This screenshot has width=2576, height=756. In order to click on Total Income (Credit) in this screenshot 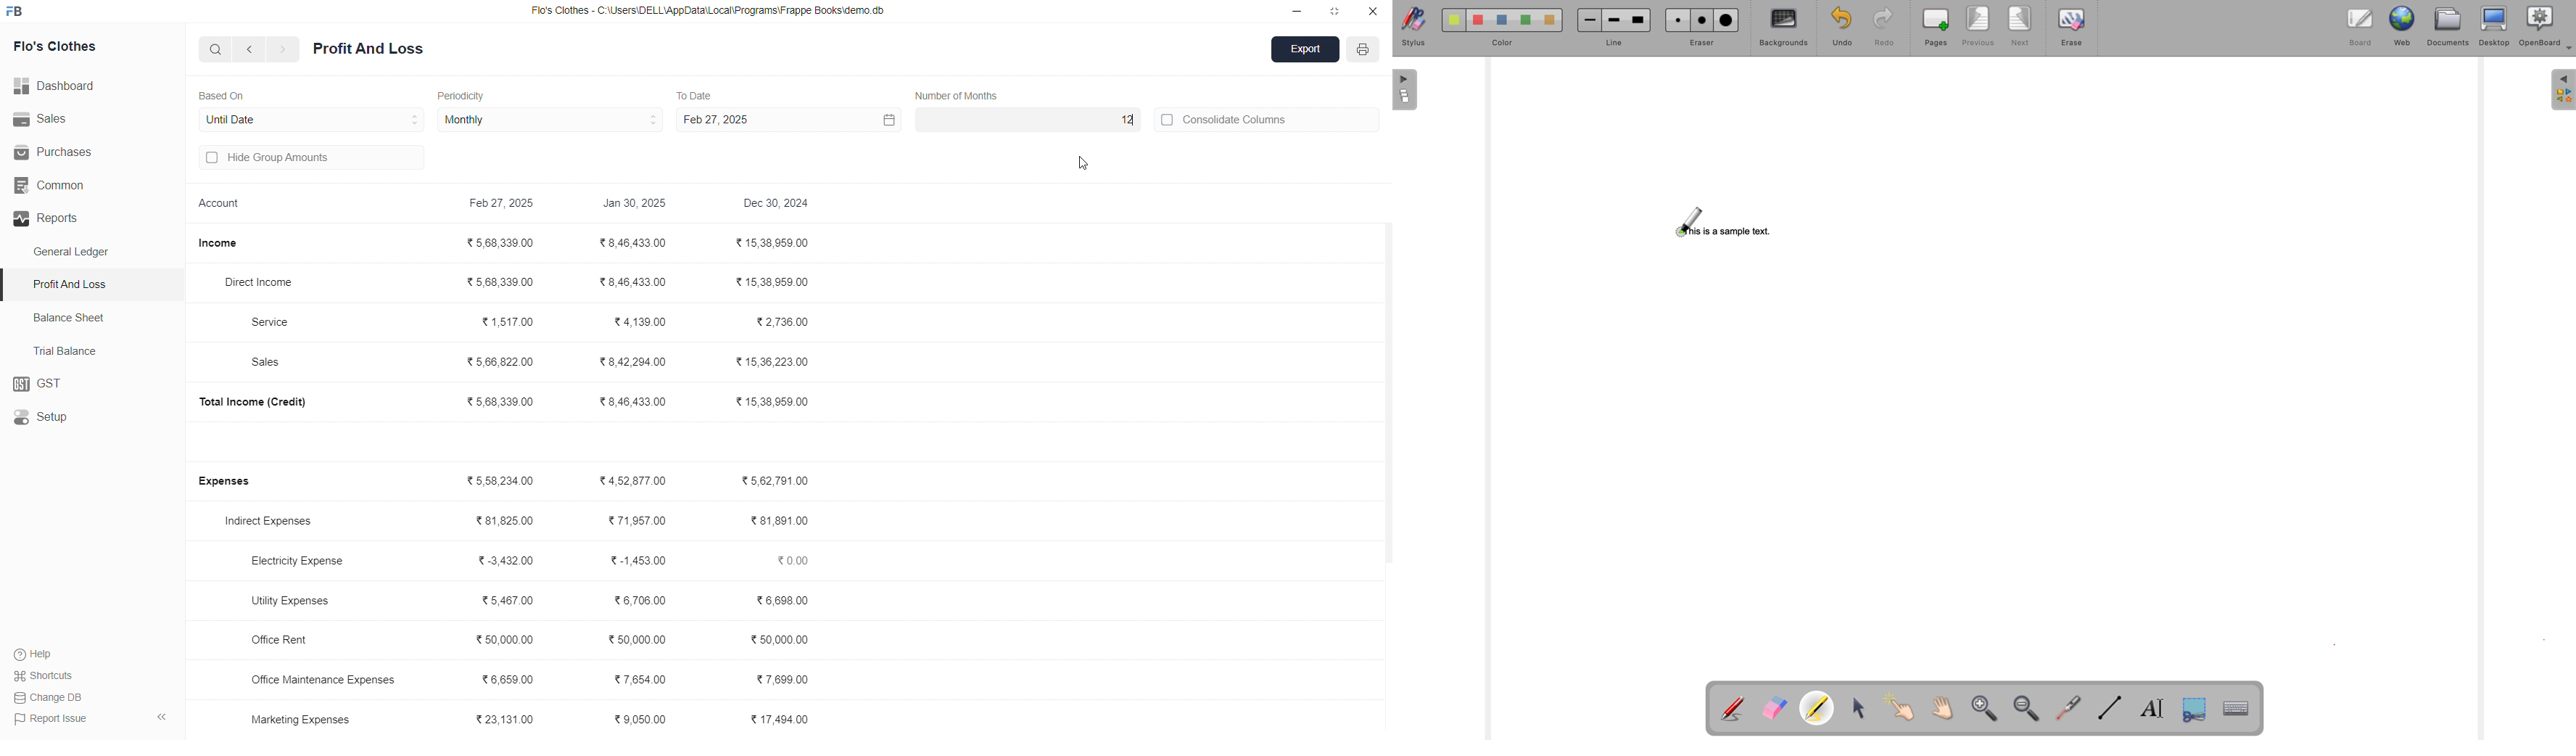, I will do `click(264, 401)`.